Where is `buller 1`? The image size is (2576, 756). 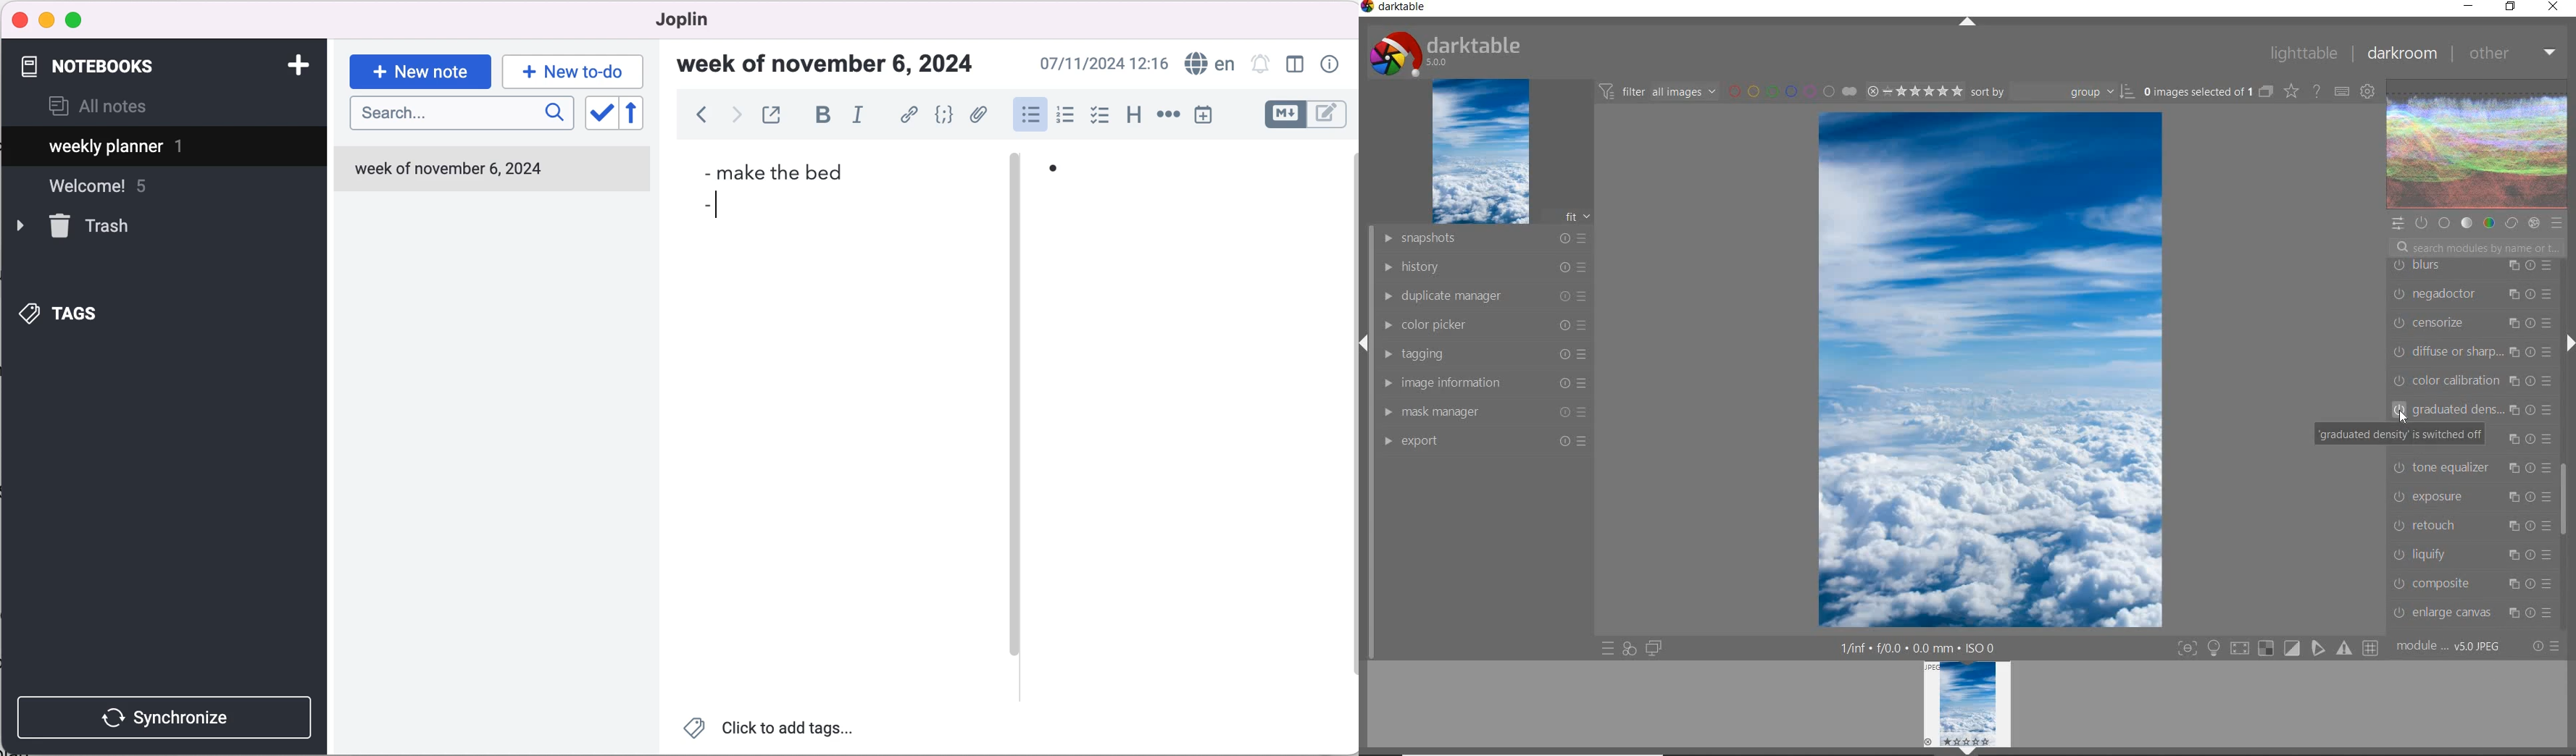
buller 1 is located at coordinates (1066, 175).